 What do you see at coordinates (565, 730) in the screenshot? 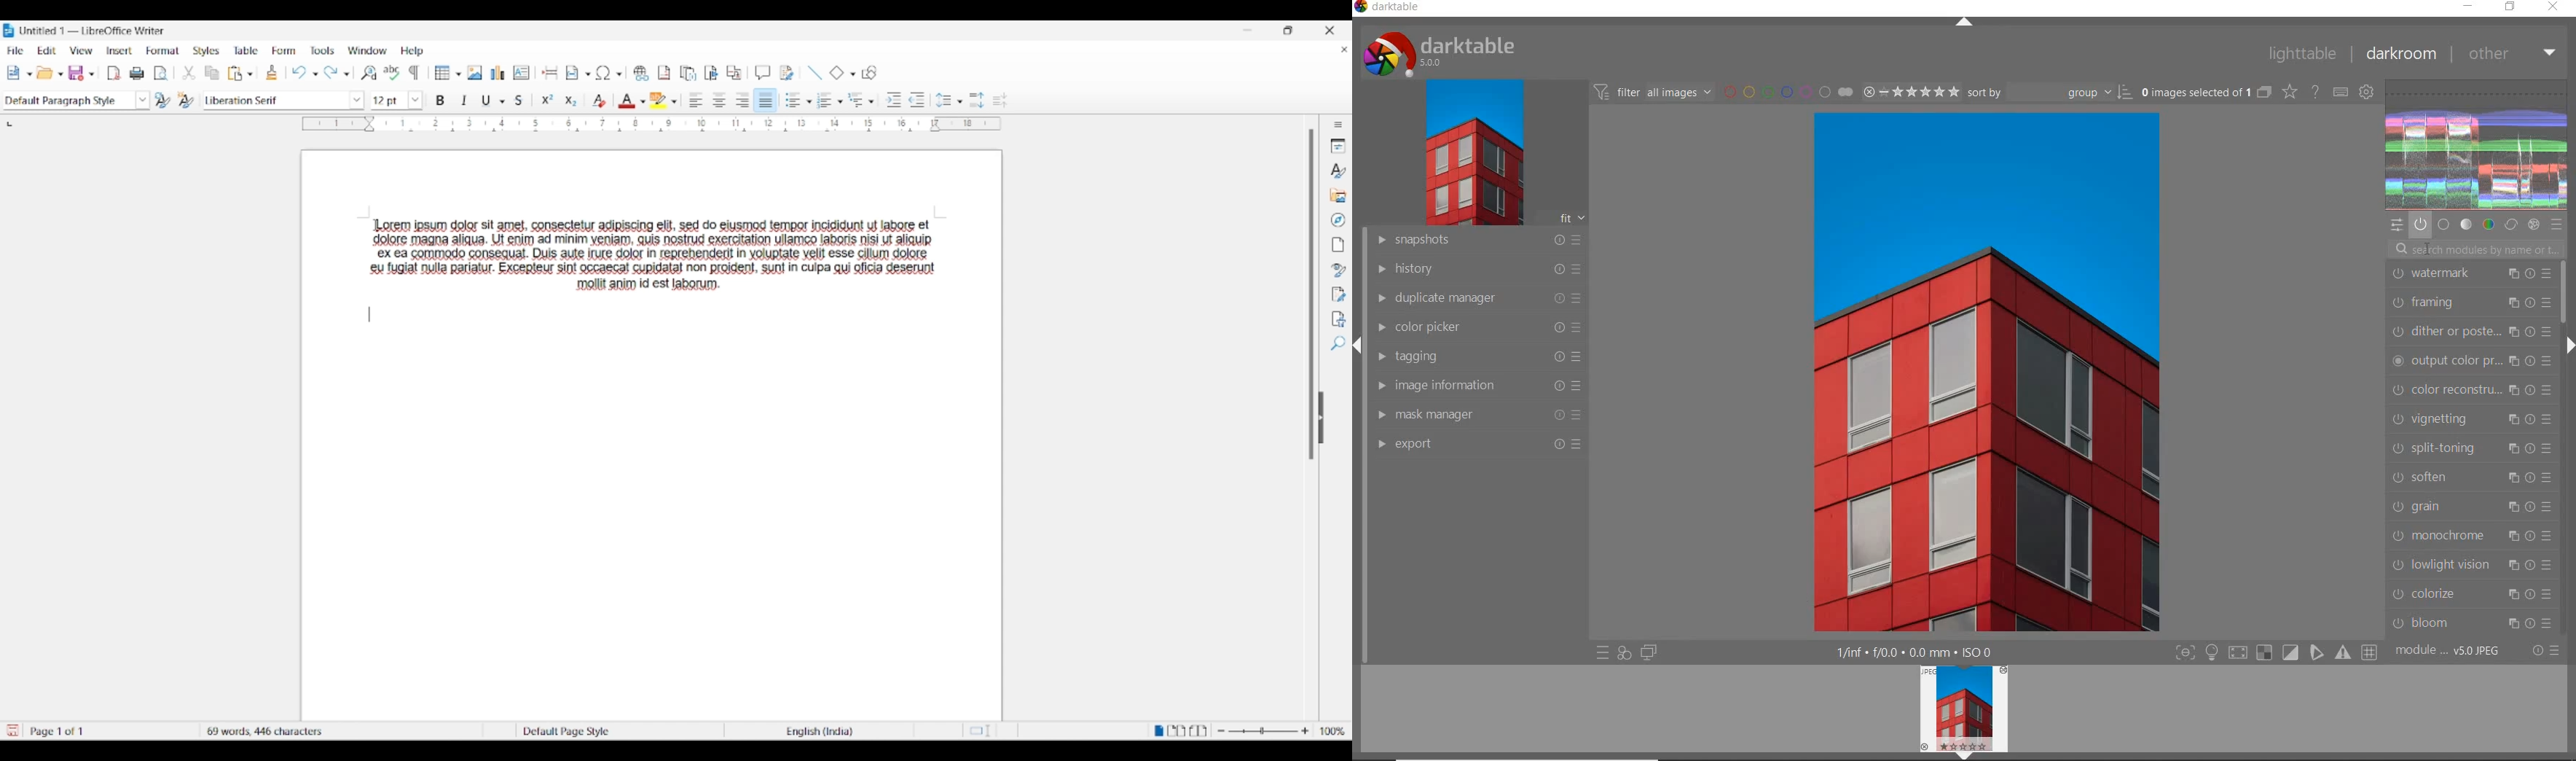
I see `Default Page Style` at bounding box center [565, 730].